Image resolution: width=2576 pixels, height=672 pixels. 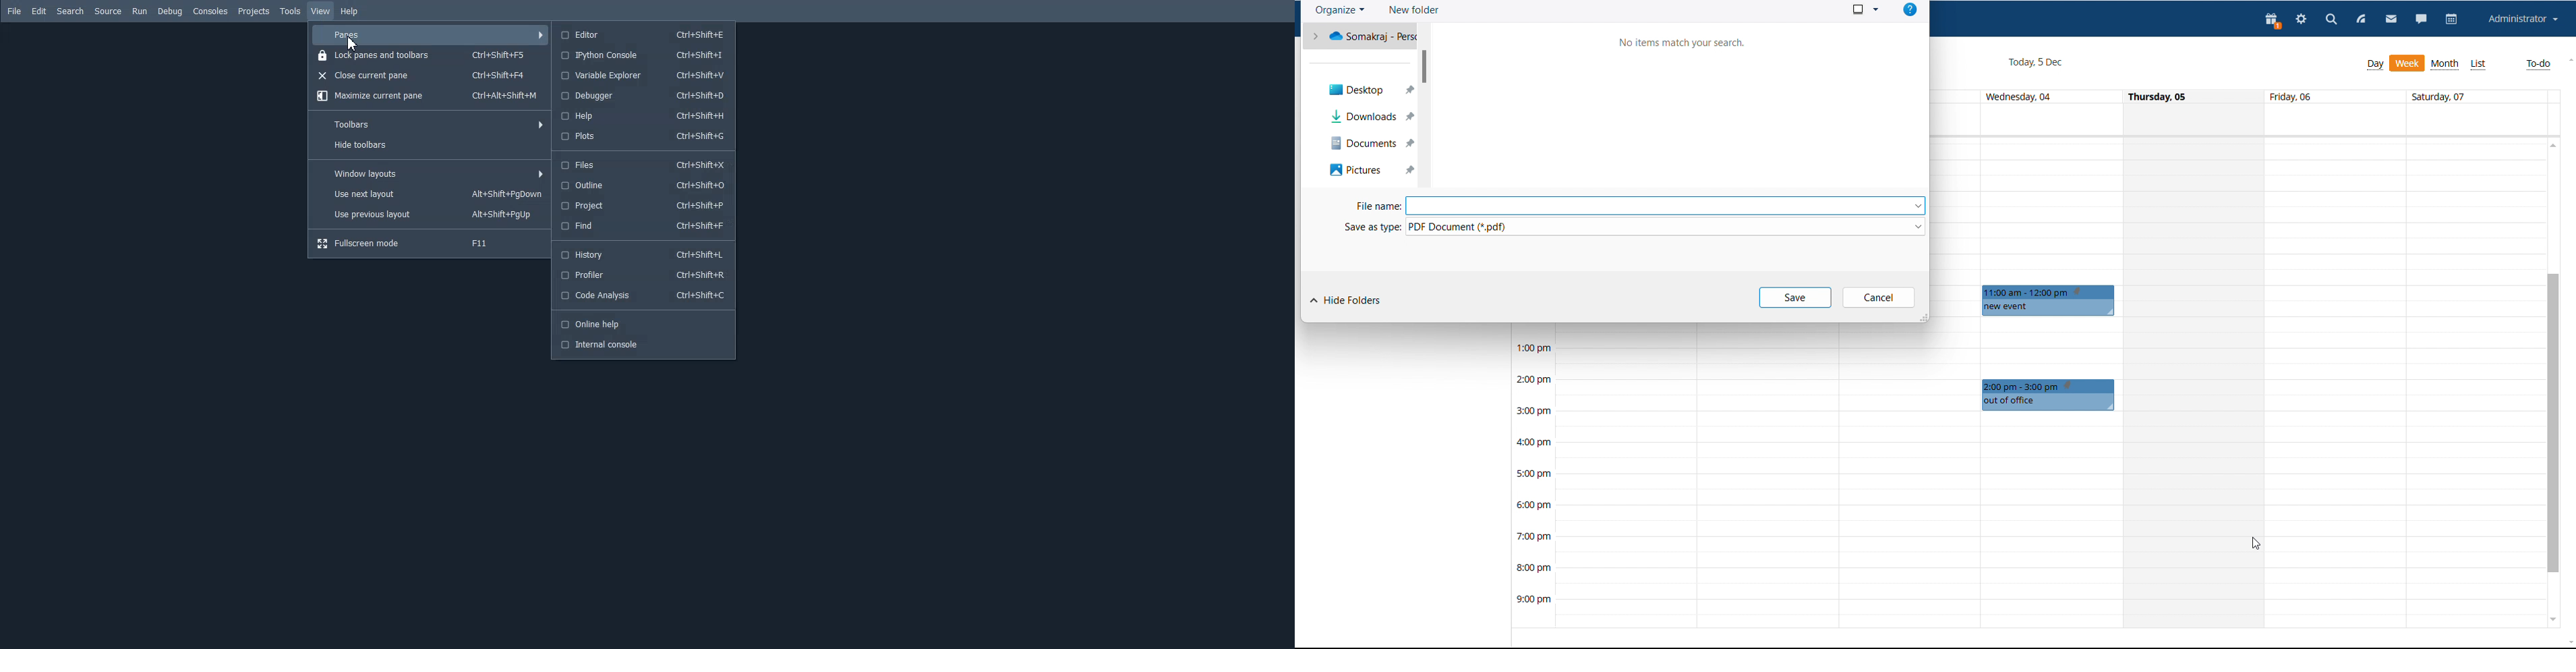 What do you see at coordinates (645, 254) in the screenshot?
I see `History` at bounding box center [645, 254].